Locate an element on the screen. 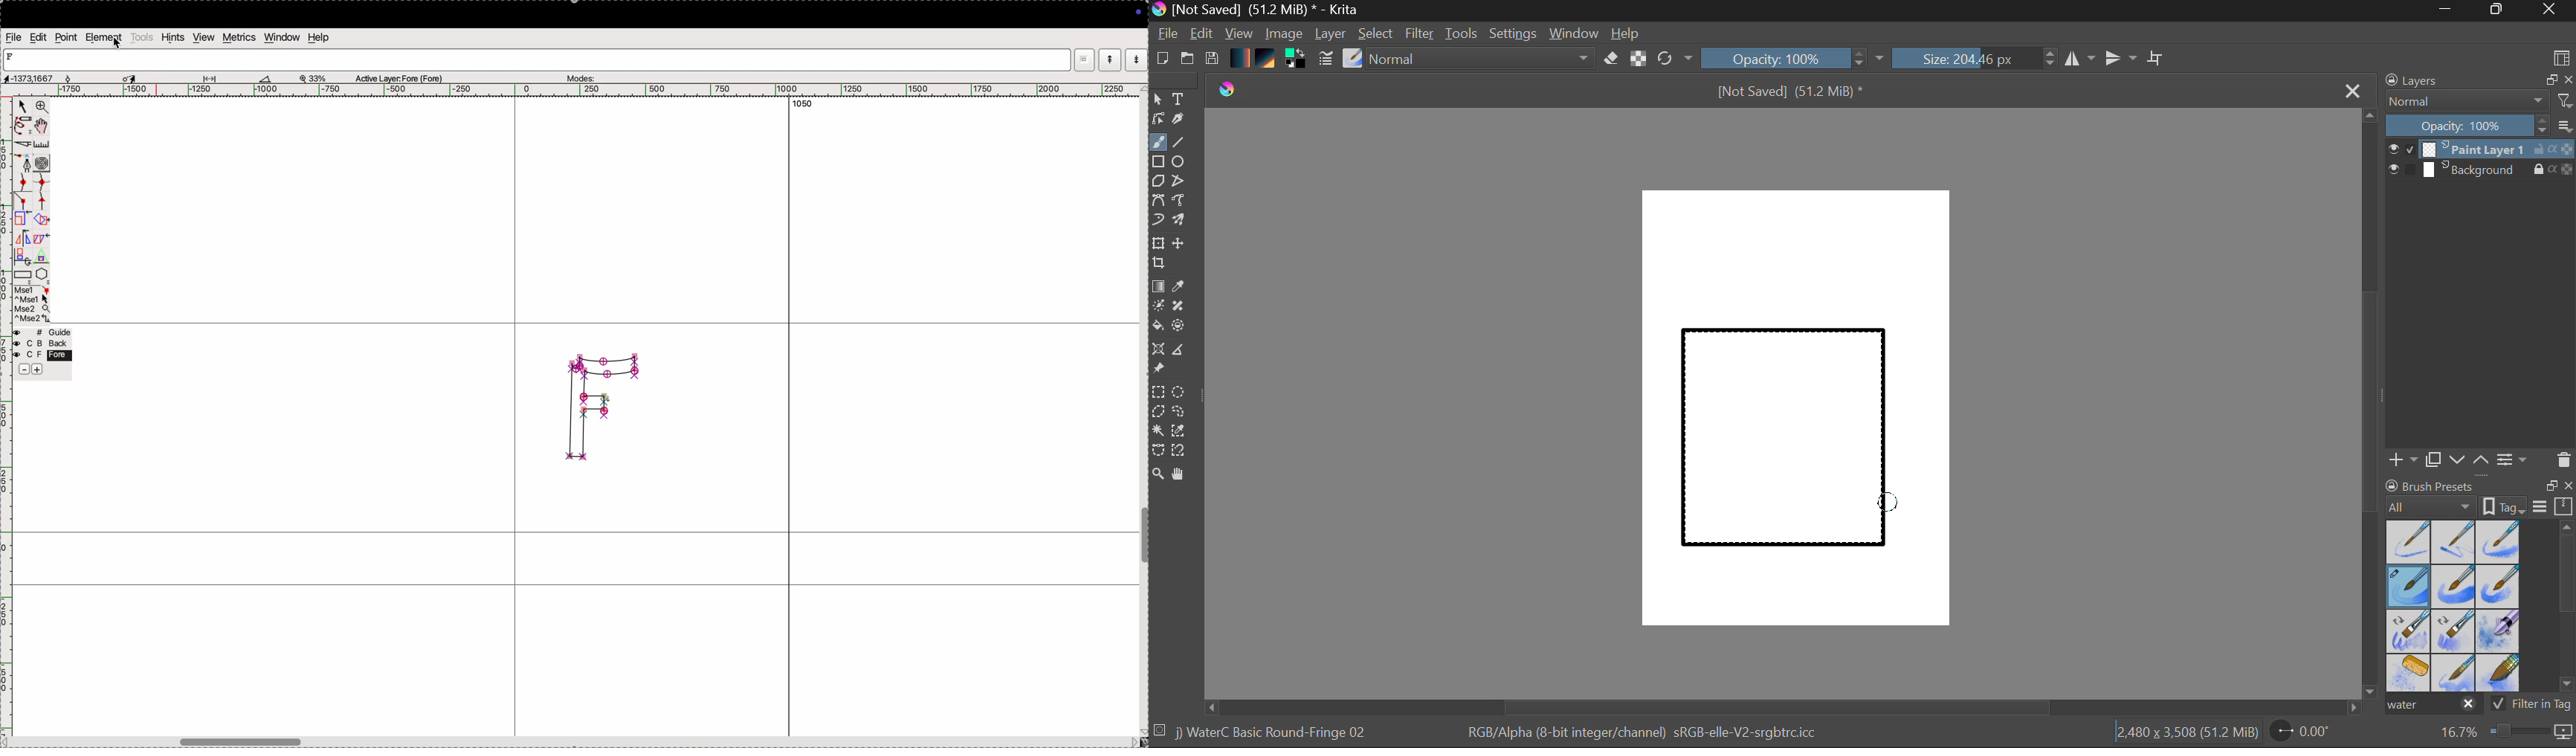 This screenshot has width=2576, height=756. Color Information is located at coordinates (1641, 734).